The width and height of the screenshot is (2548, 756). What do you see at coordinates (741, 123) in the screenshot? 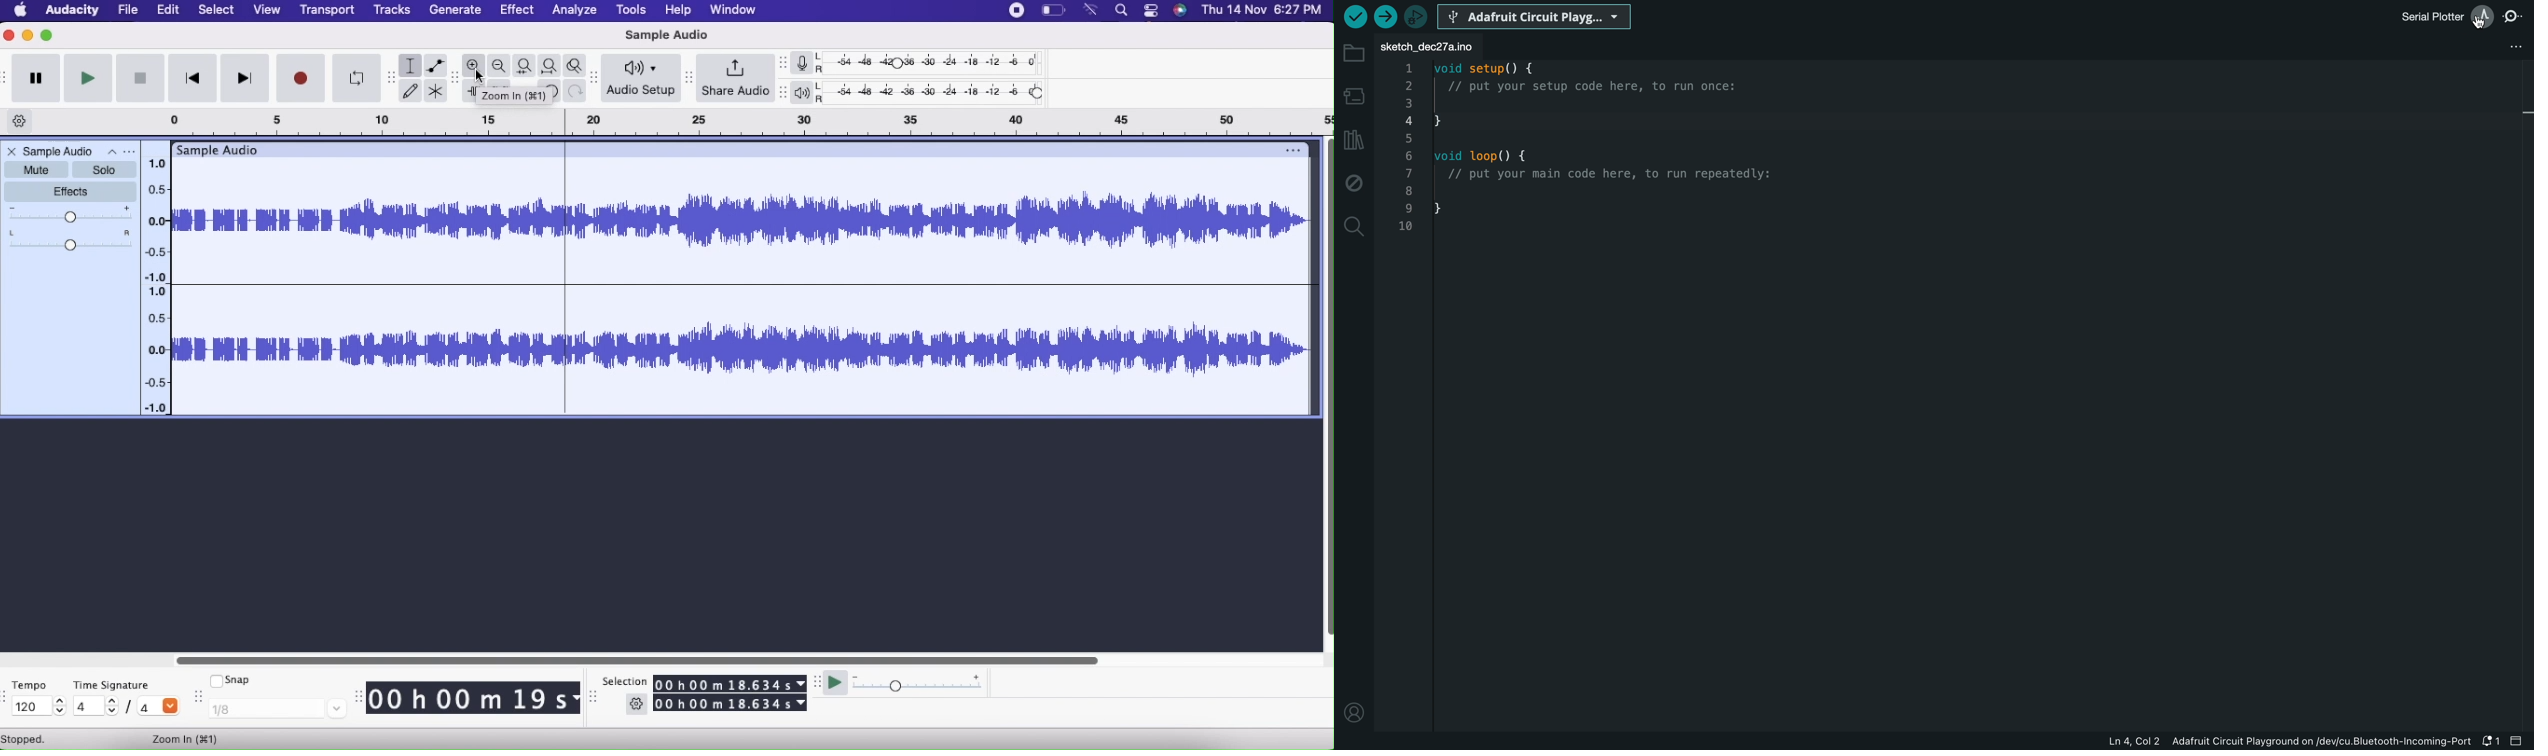
I see `click and drag to define looping region` at bounding box center [741, 123].